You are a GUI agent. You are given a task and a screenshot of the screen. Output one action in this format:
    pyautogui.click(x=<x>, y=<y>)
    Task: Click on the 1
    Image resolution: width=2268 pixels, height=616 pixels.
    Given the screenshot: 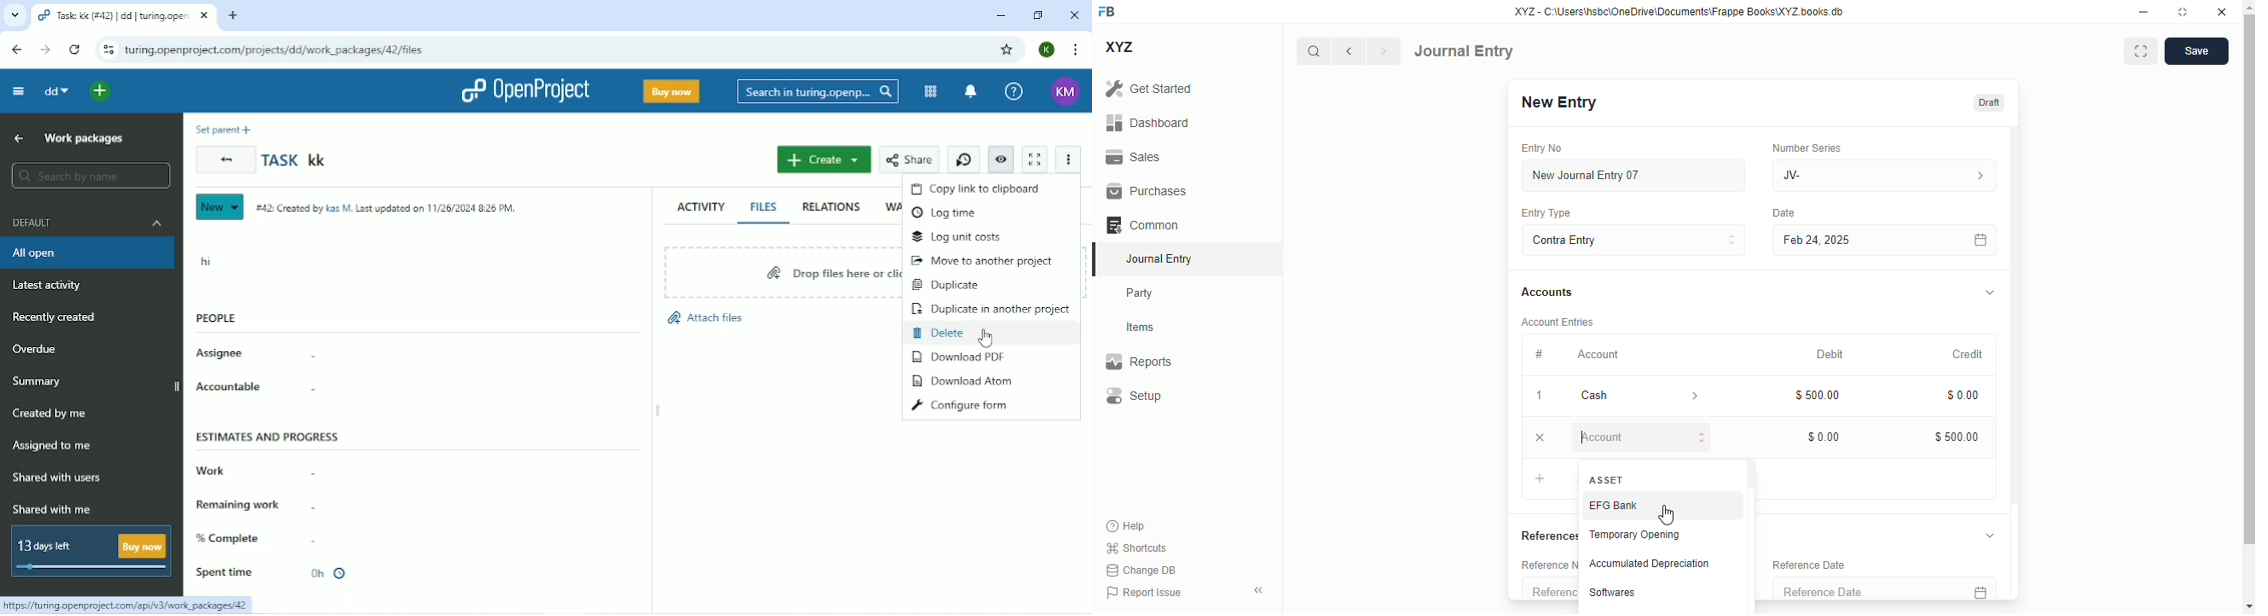 What is the action you would take?
    pyautogui.click(x=1541, y=397)
    